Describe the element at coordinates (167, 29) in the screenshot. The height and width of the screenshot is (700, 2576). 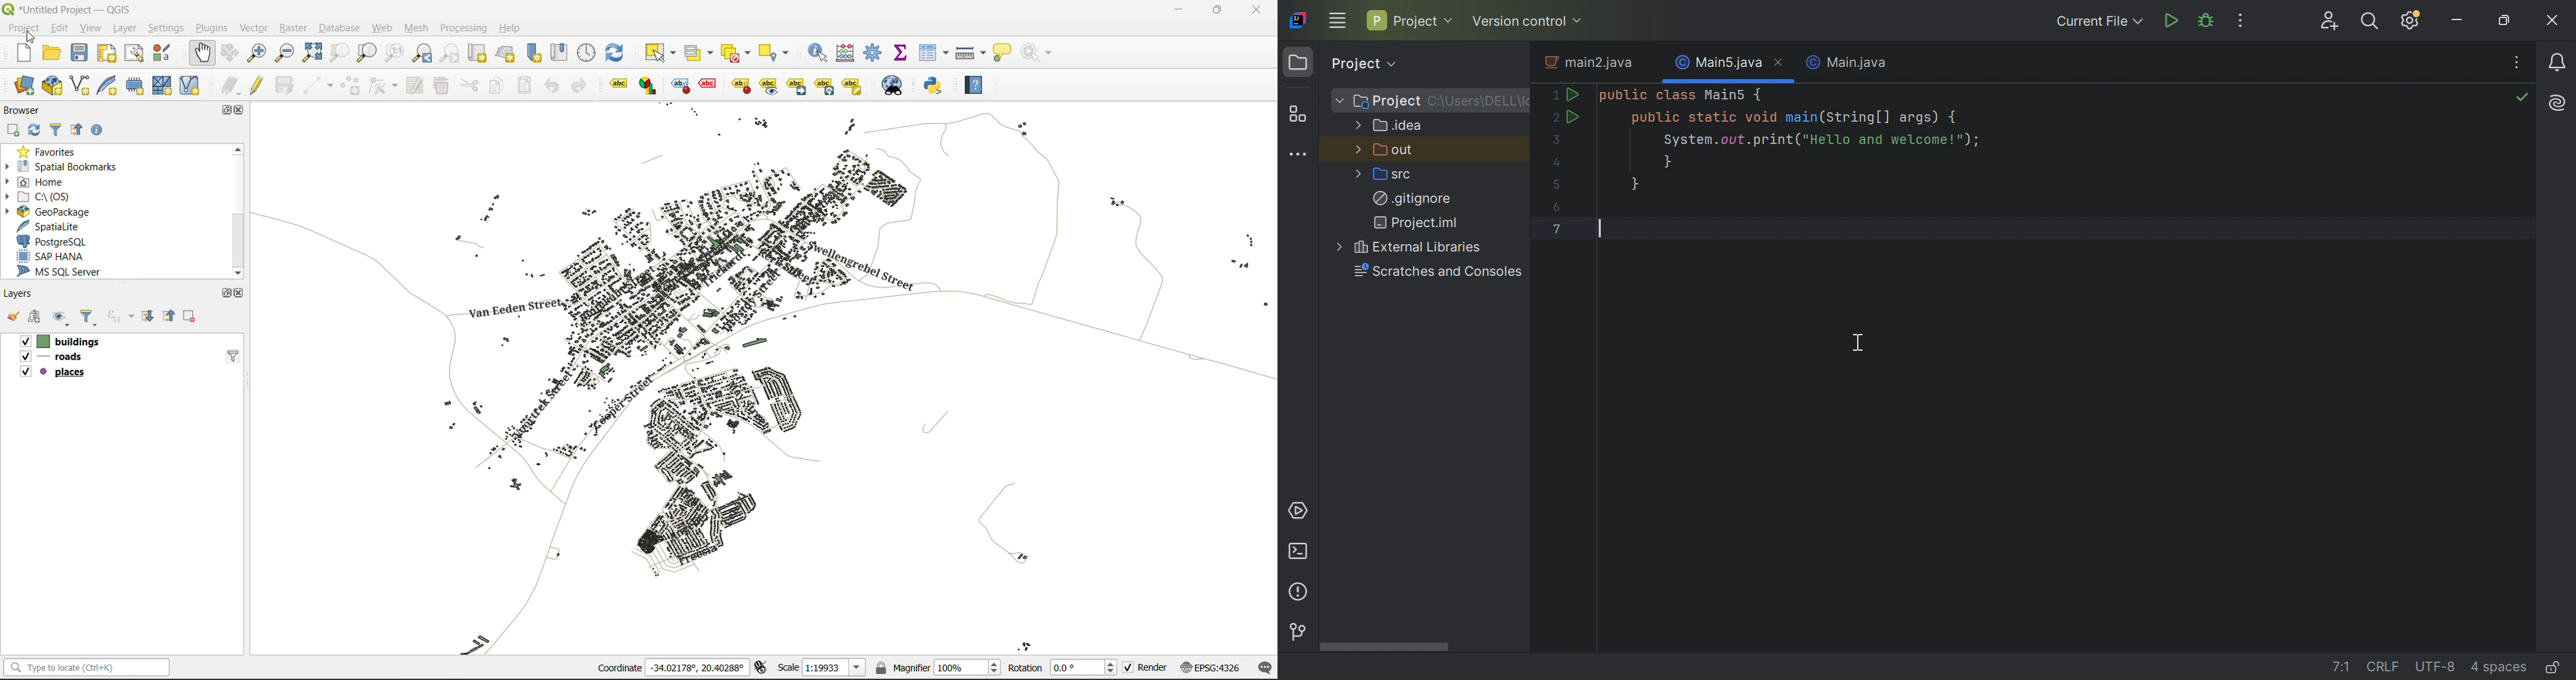
I see `settings` at that location.